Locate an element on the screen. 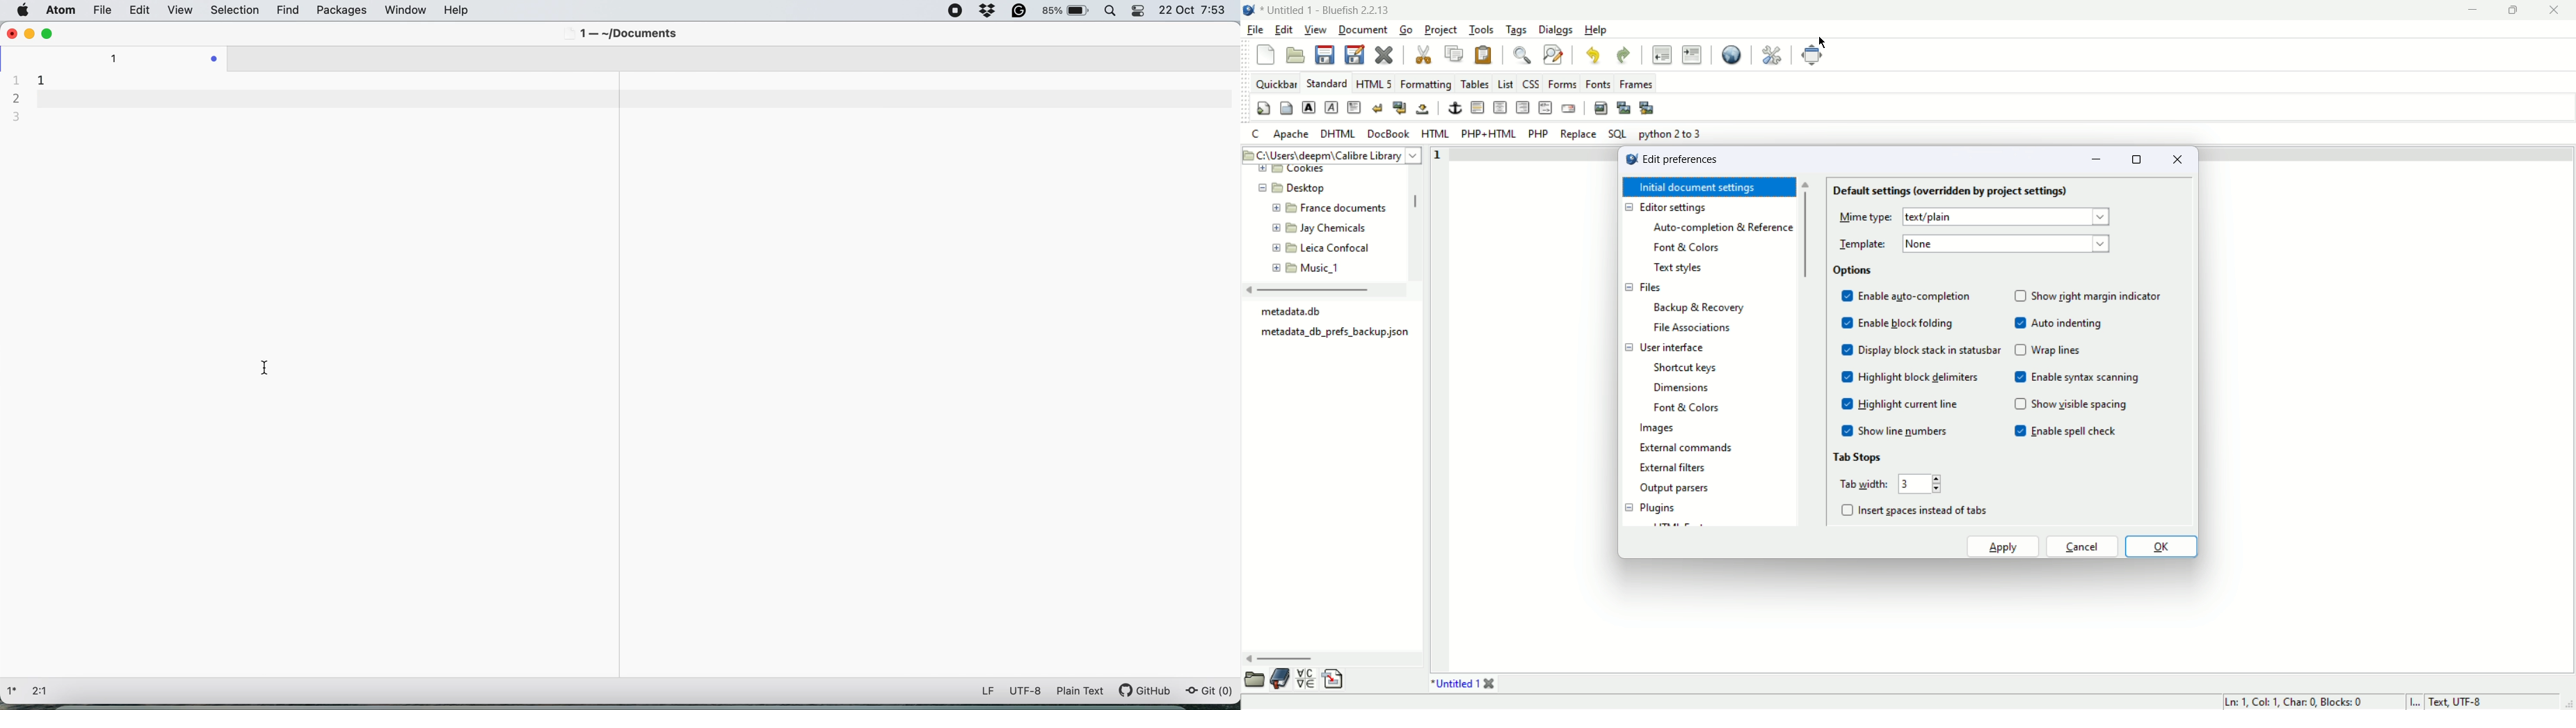 The image size is (2576, 728). git (0) is located at coordinates (1210, 691).